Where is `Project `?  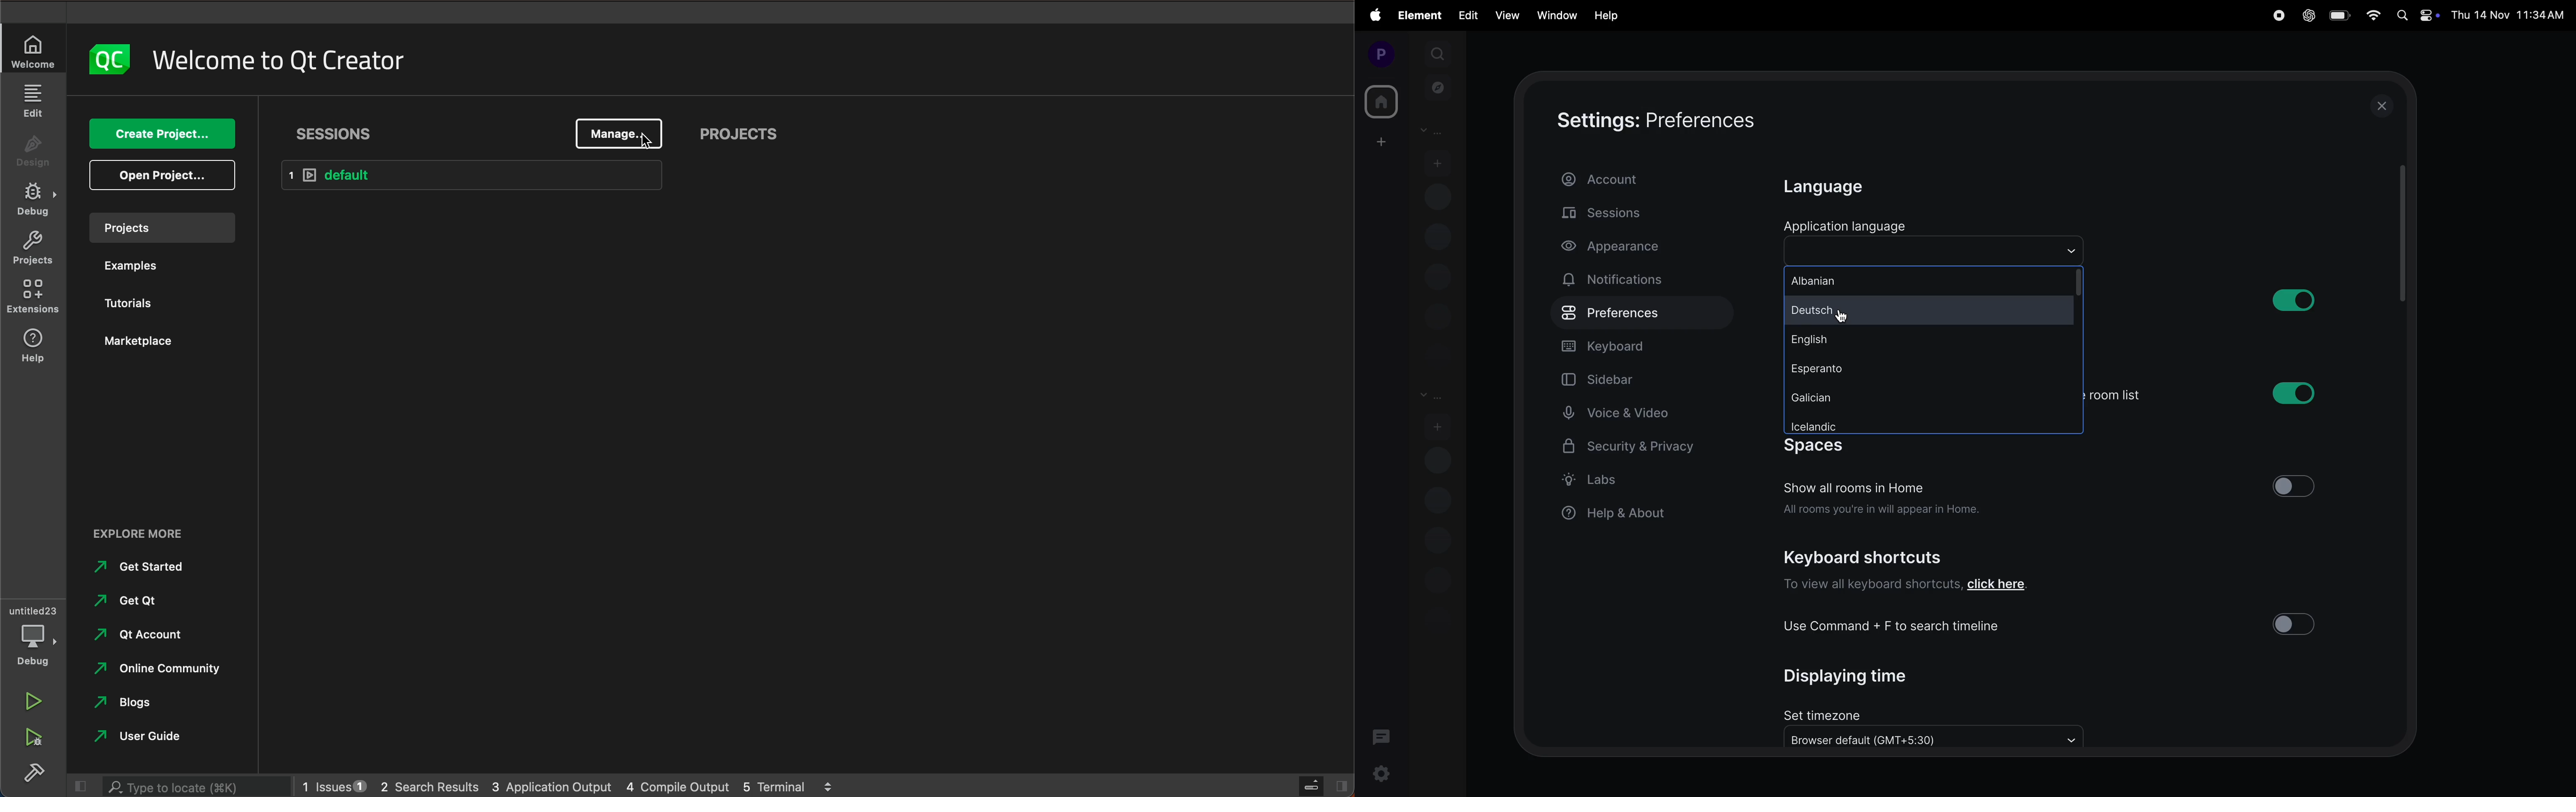 Project  is located at coordinates (32, 250).